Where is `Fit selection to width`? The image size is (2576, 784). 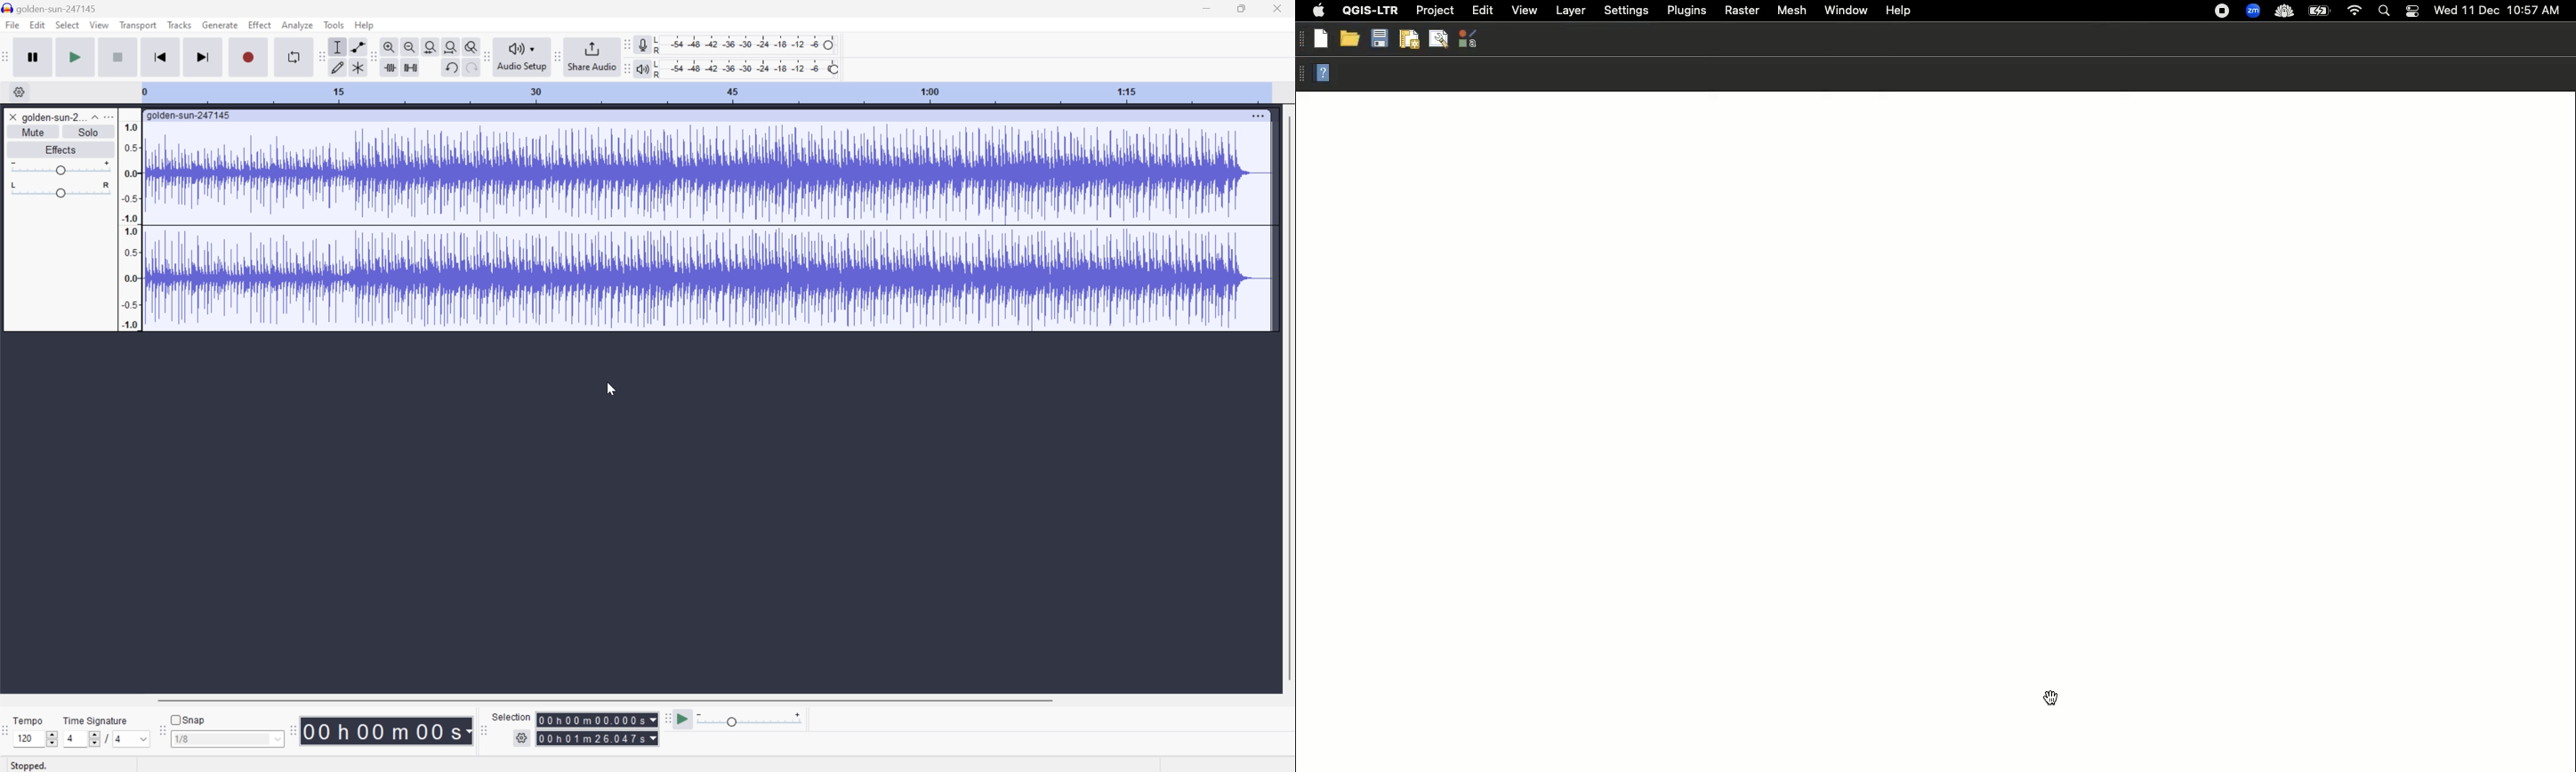
Fit selection to width is located at coordinates (429, 46).